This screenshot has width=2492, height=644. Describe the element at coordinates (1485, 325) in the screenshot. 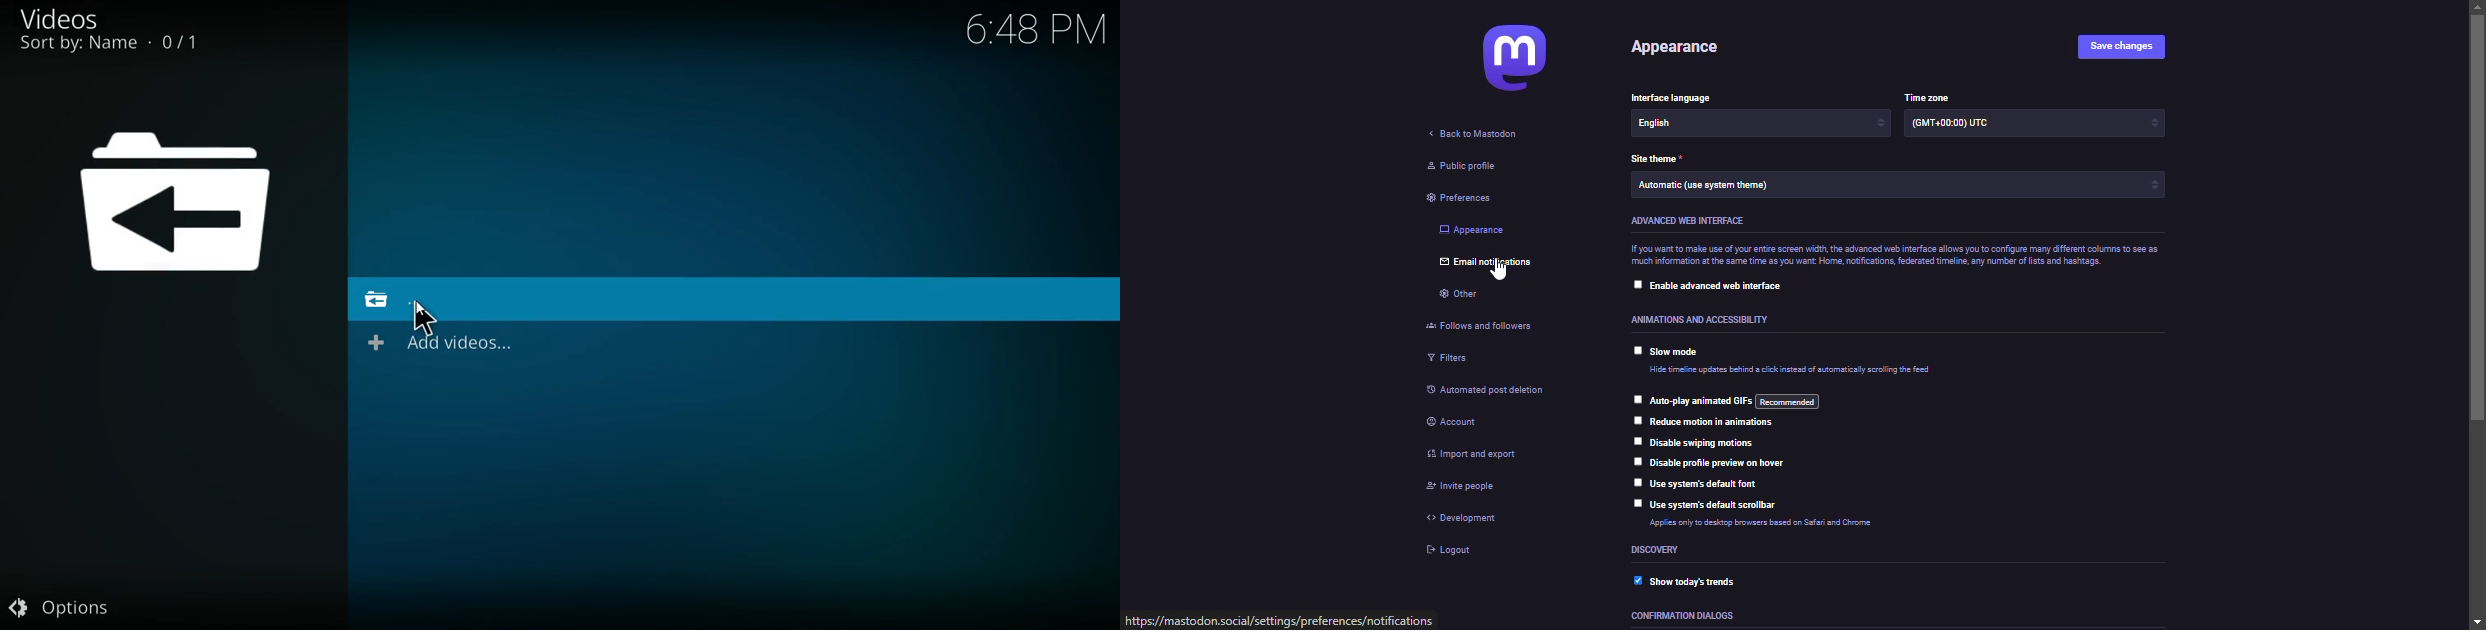

I see `follows and followers` at that location.